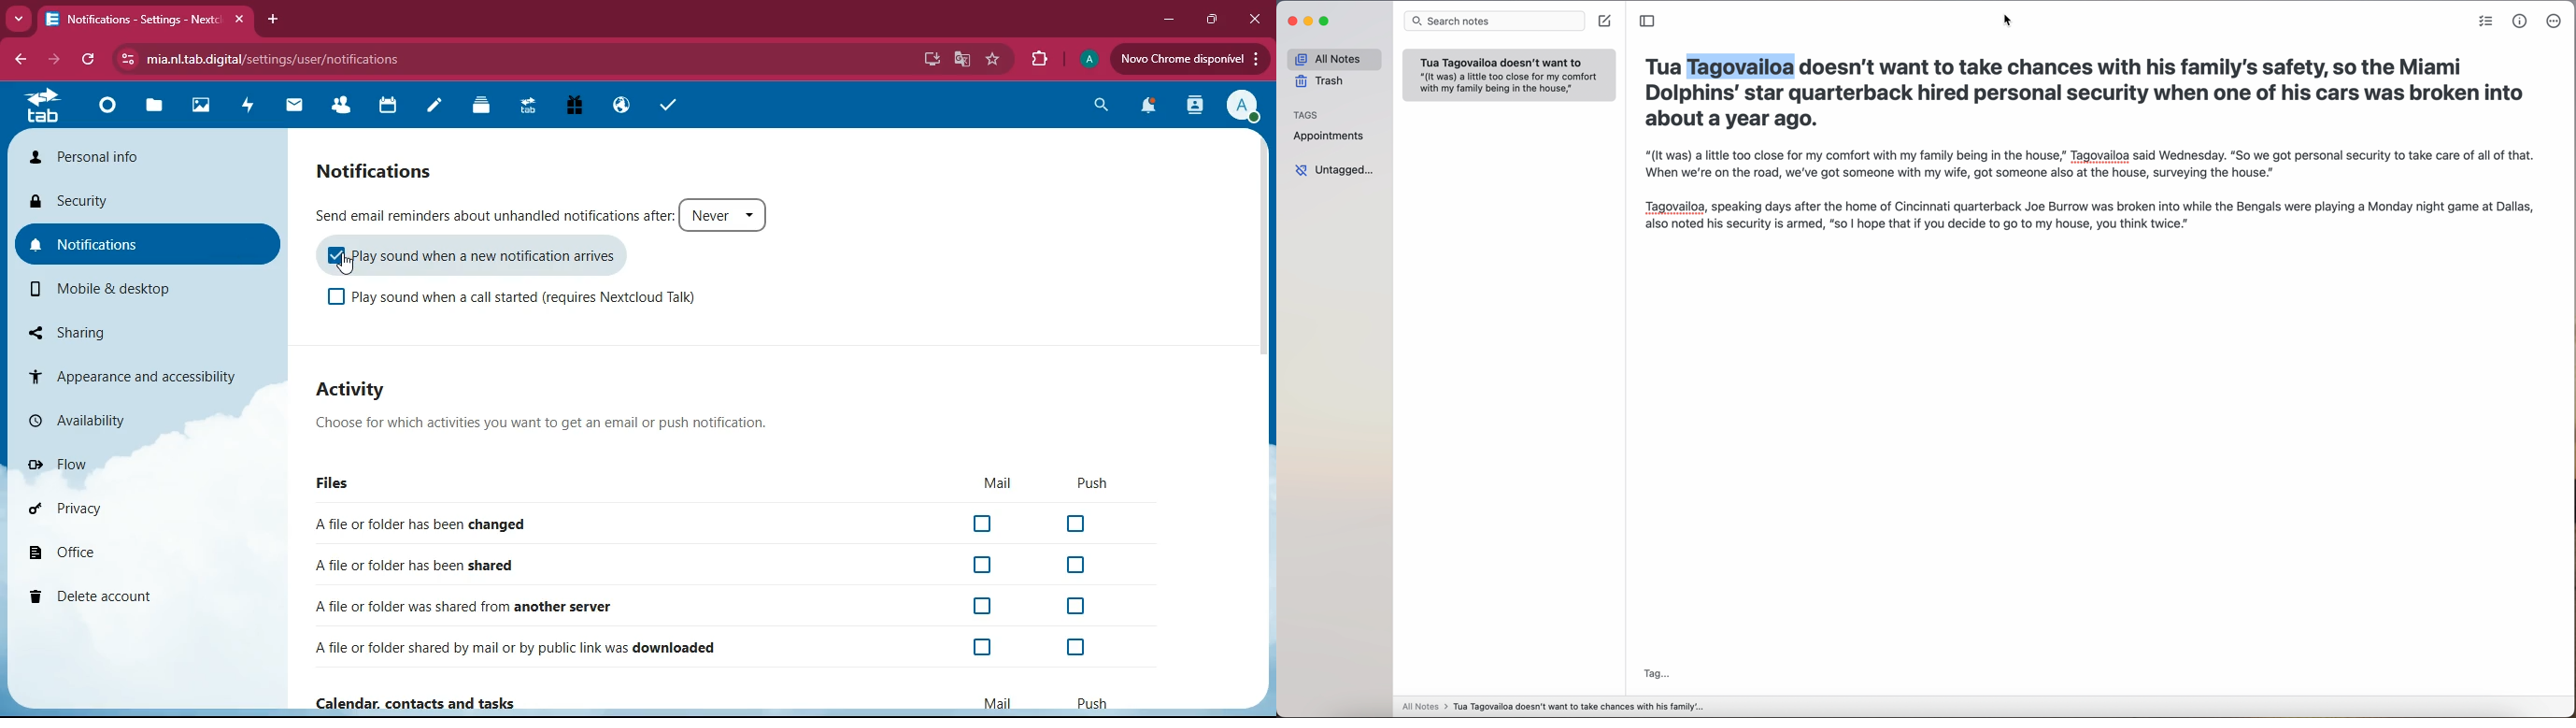 The height and width of the screenshot is (728, 2576). What do you see at coordinates (19, 61) in the screenshot?
I see `back` at bounding box center [19, 61].